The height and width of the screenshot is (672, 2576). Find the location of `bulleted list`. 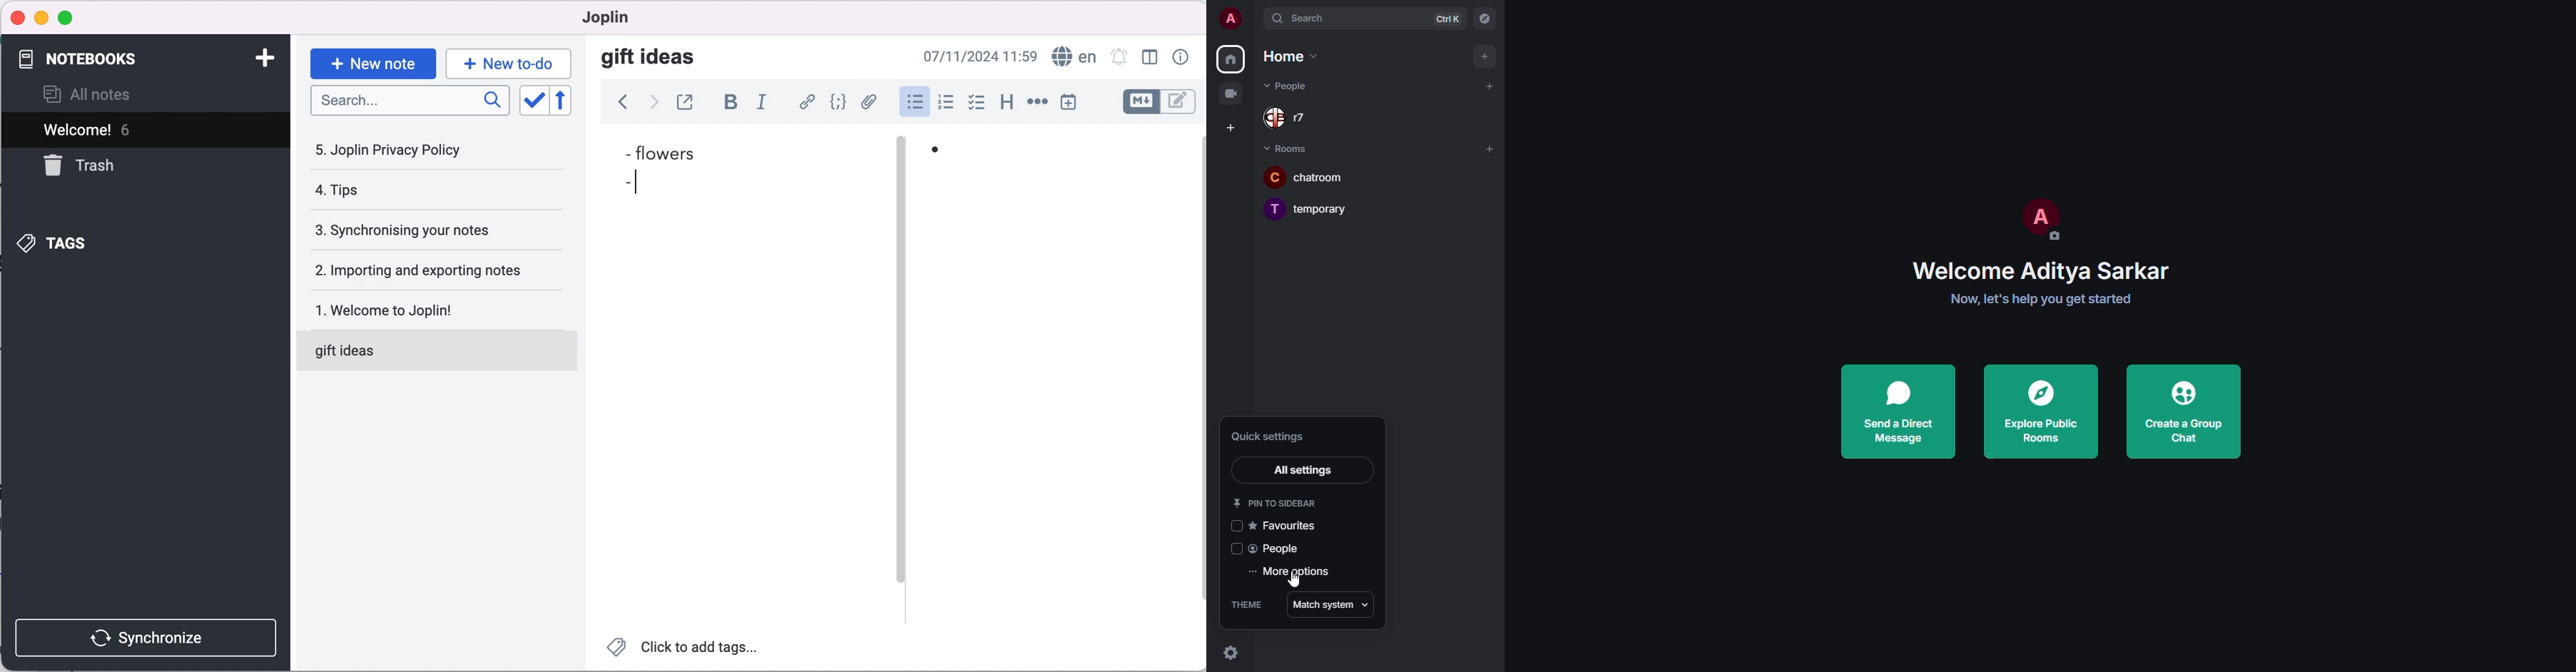

bulleted list is located at coordinates (914, 101).